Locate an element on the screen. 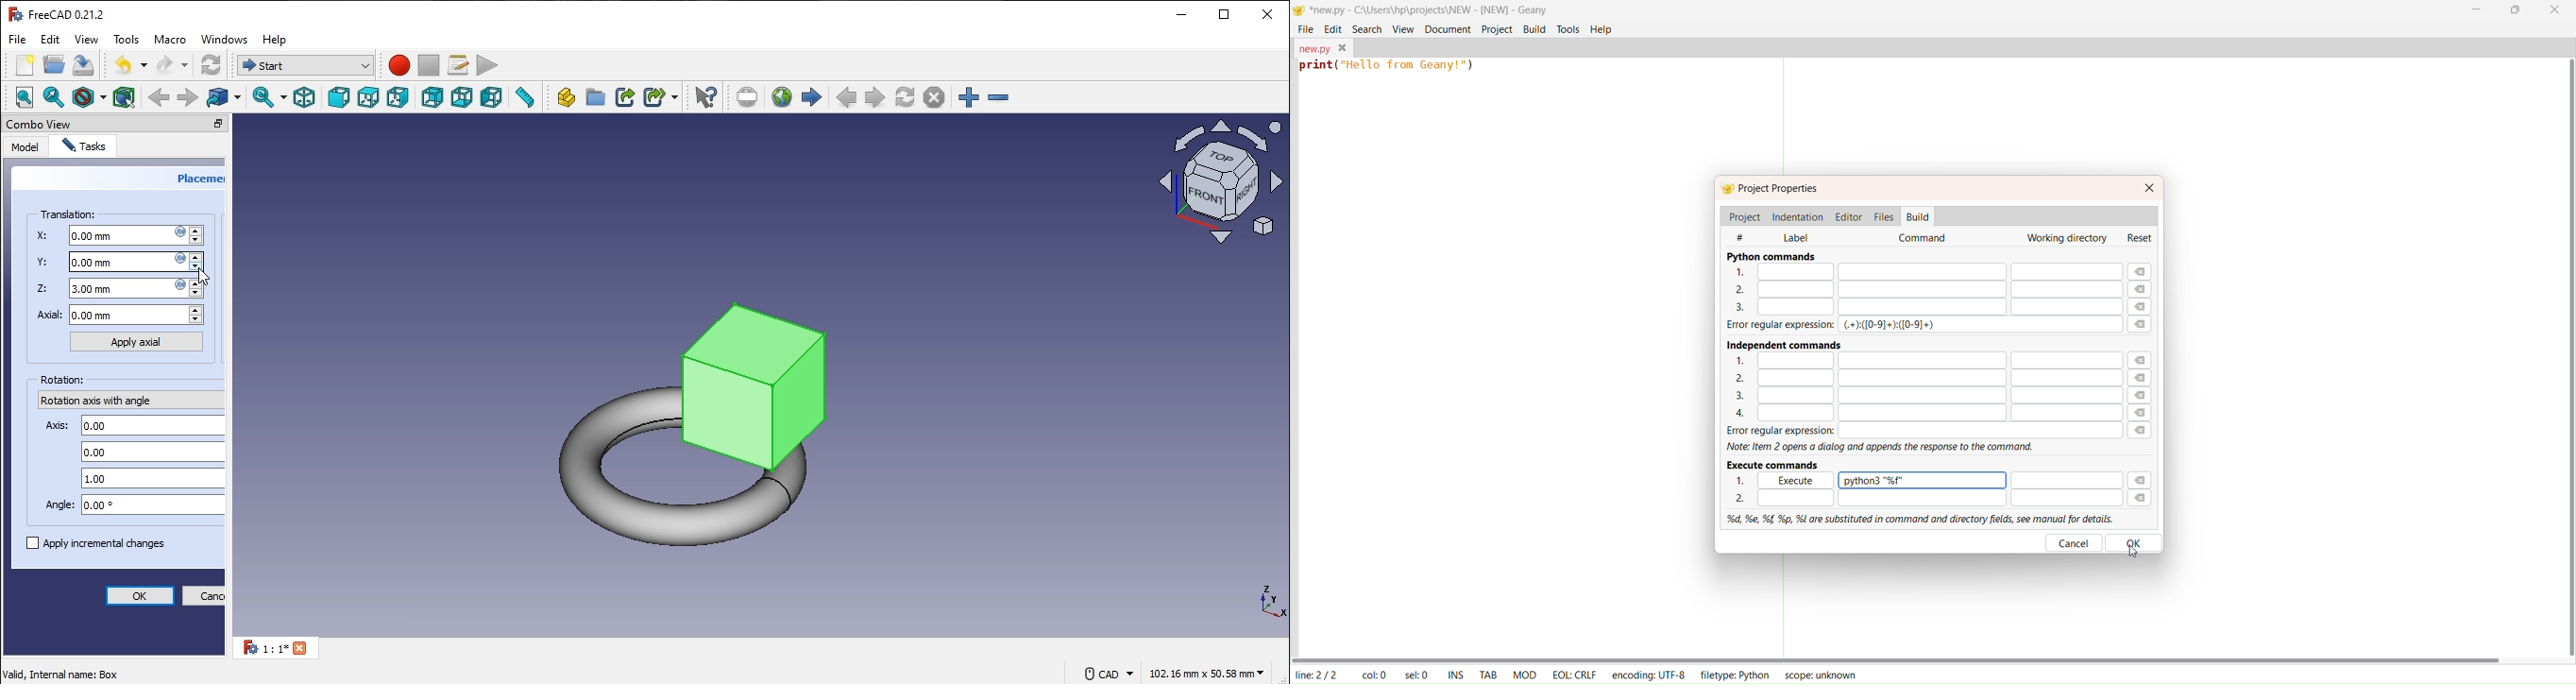 The height and width of the screenshot is (700, 2576). 1. is located at coordinates (1745, 481).